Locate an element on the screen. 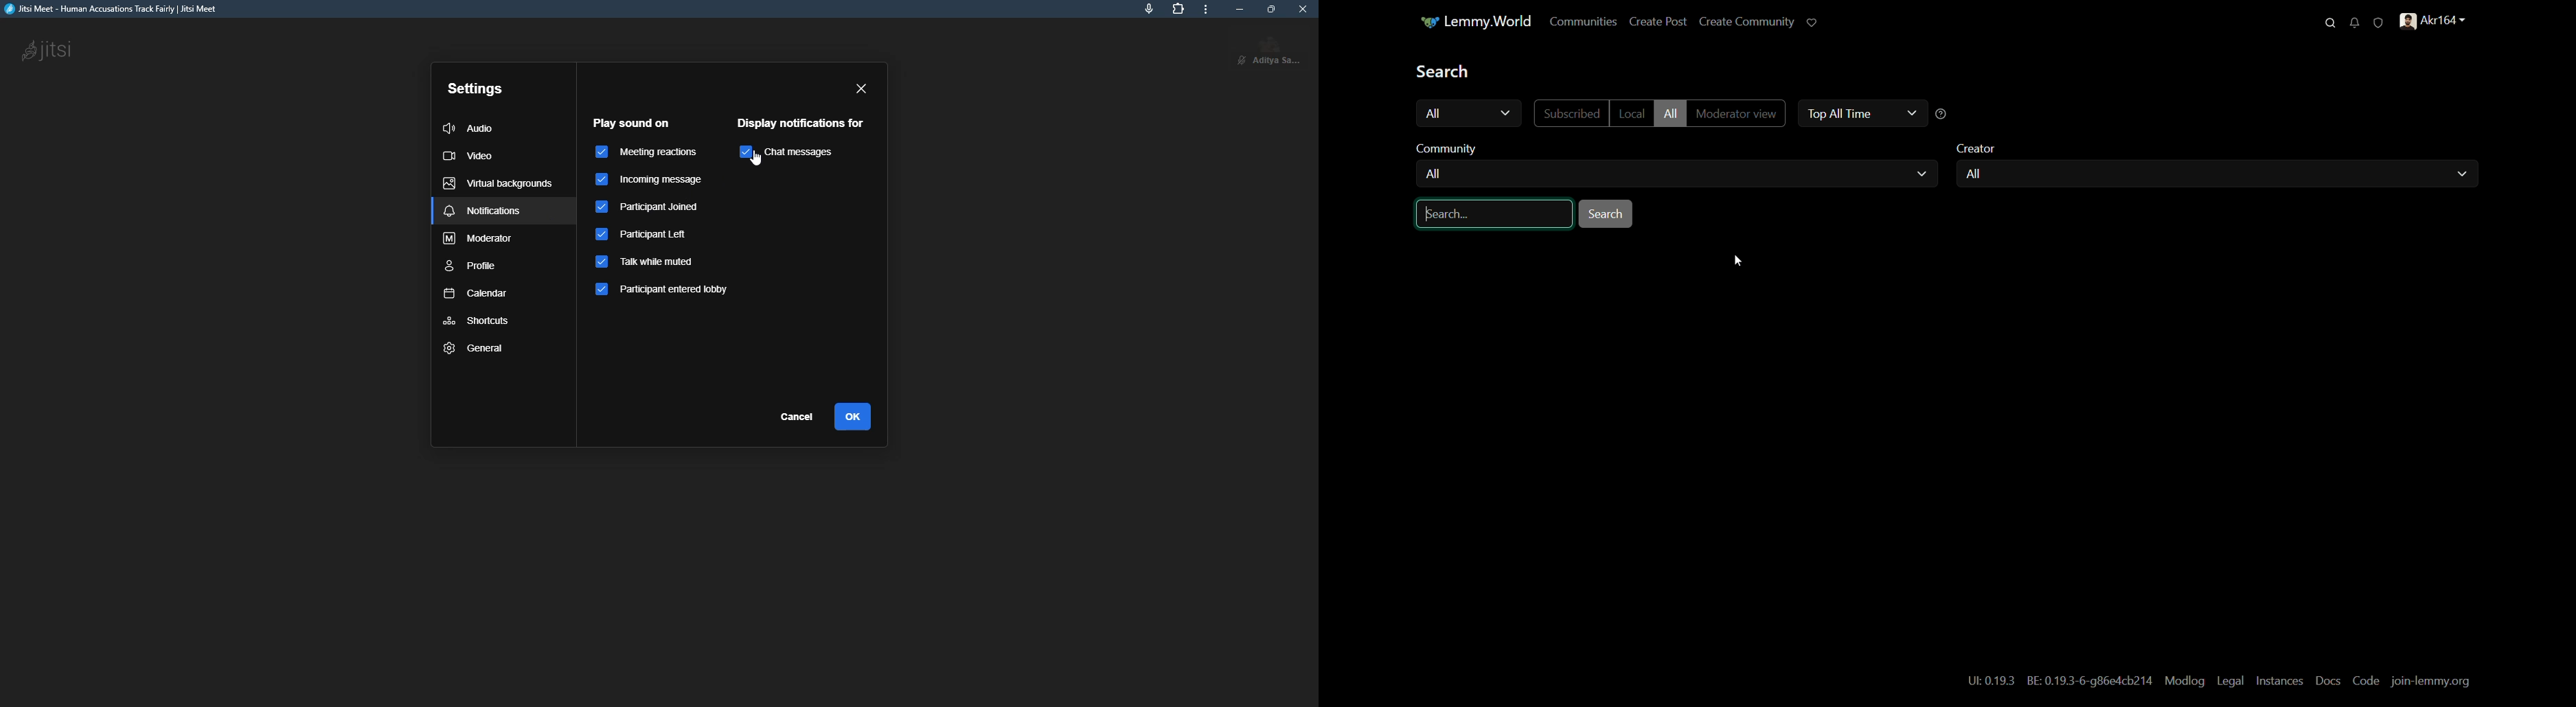 The height and width of the screenshot is (728, 2576). moderator is located at coordinates (479, 238).